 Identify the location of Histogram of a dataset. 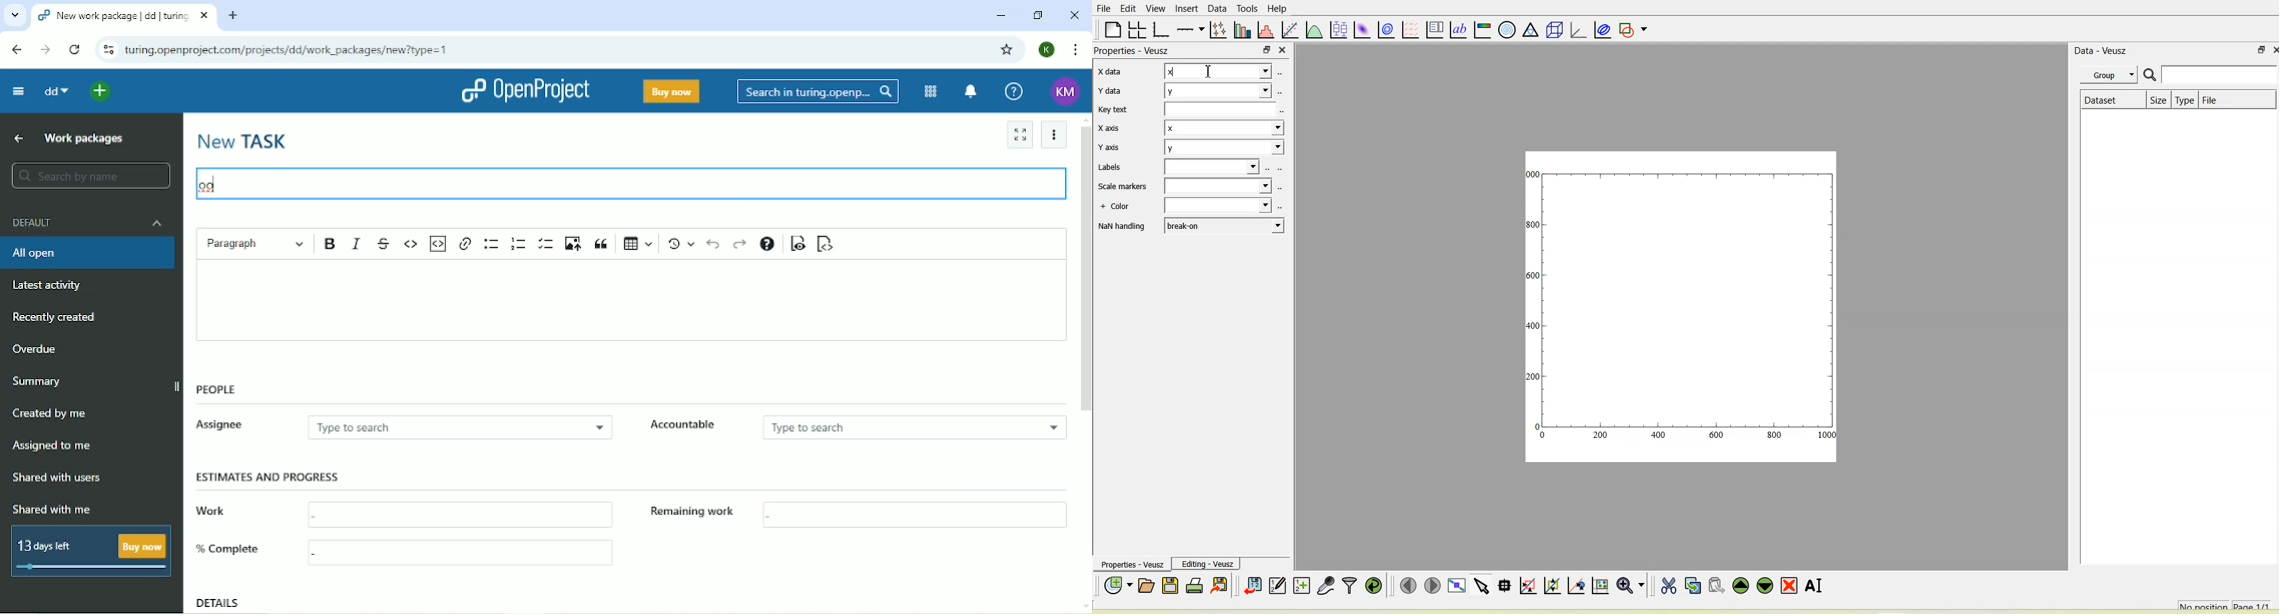
(1266, 30).